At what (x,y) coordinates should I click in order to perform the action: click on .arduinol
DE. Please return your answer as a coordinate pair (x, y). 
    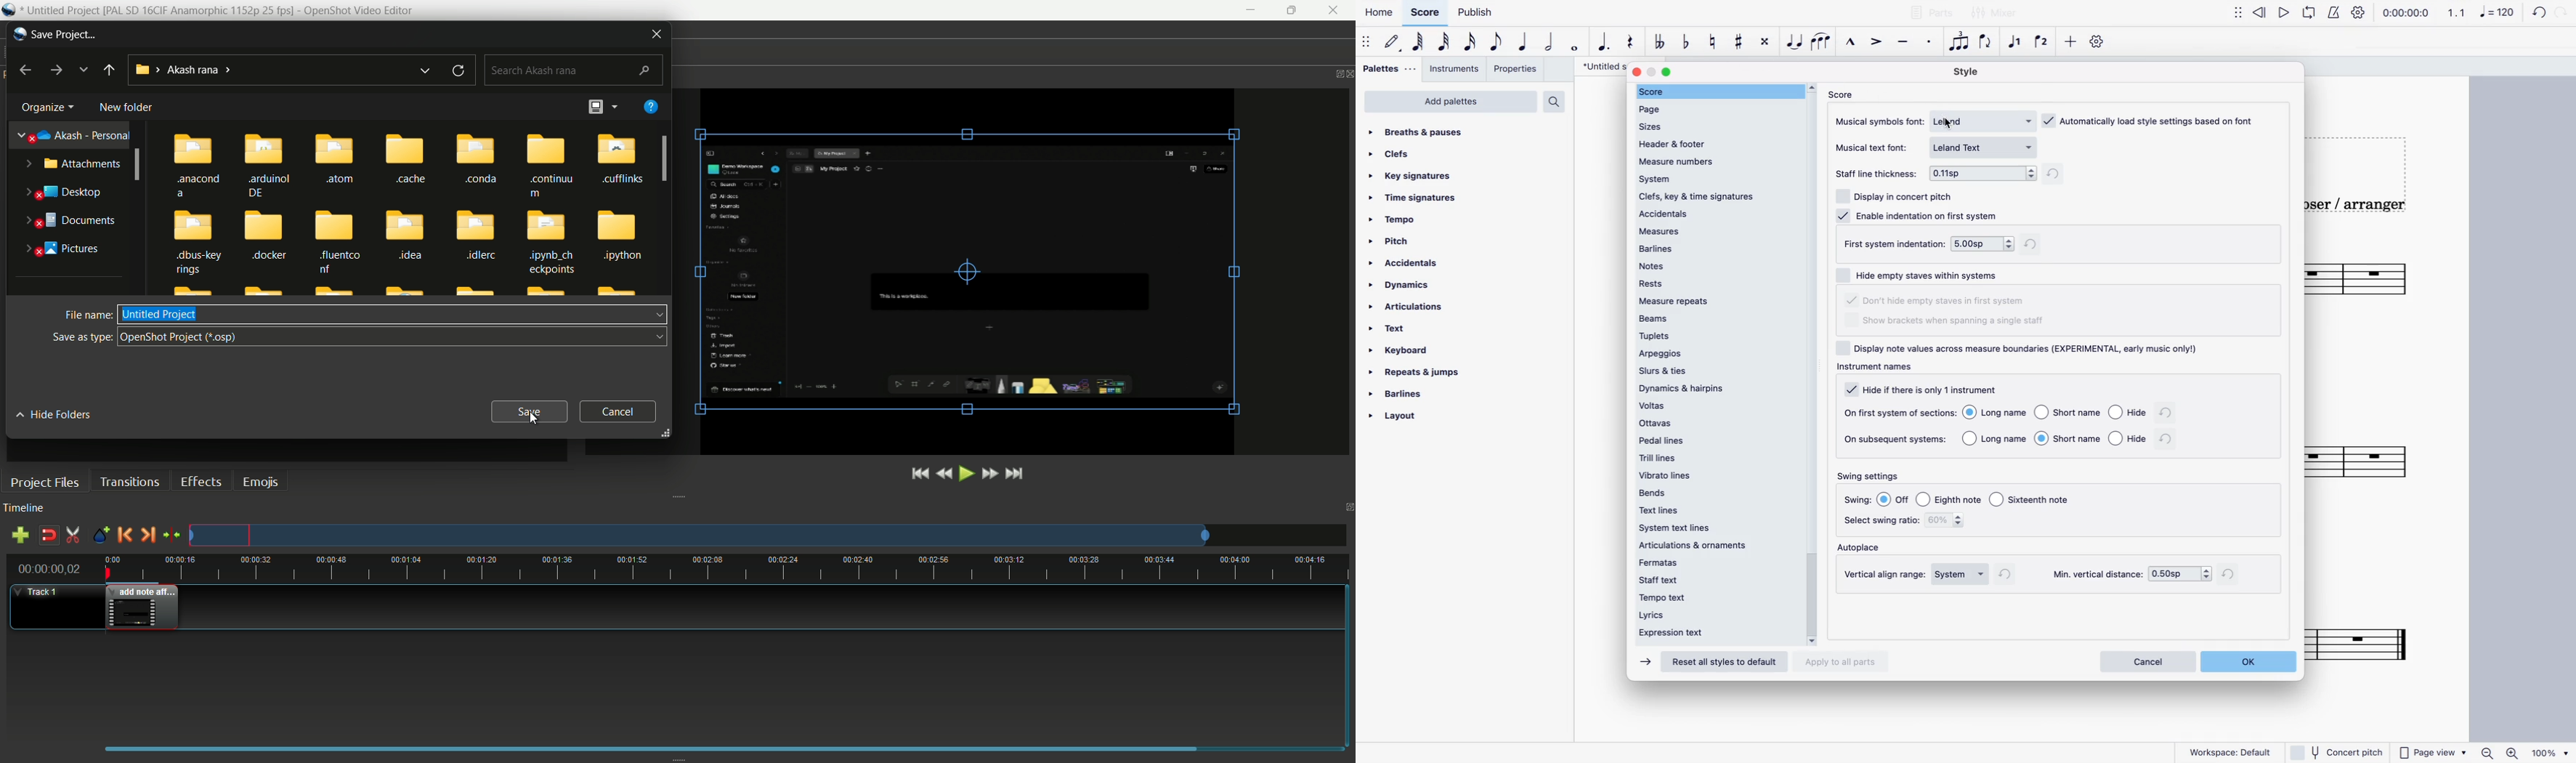
    Looking at the image, I should click on (269, 163).